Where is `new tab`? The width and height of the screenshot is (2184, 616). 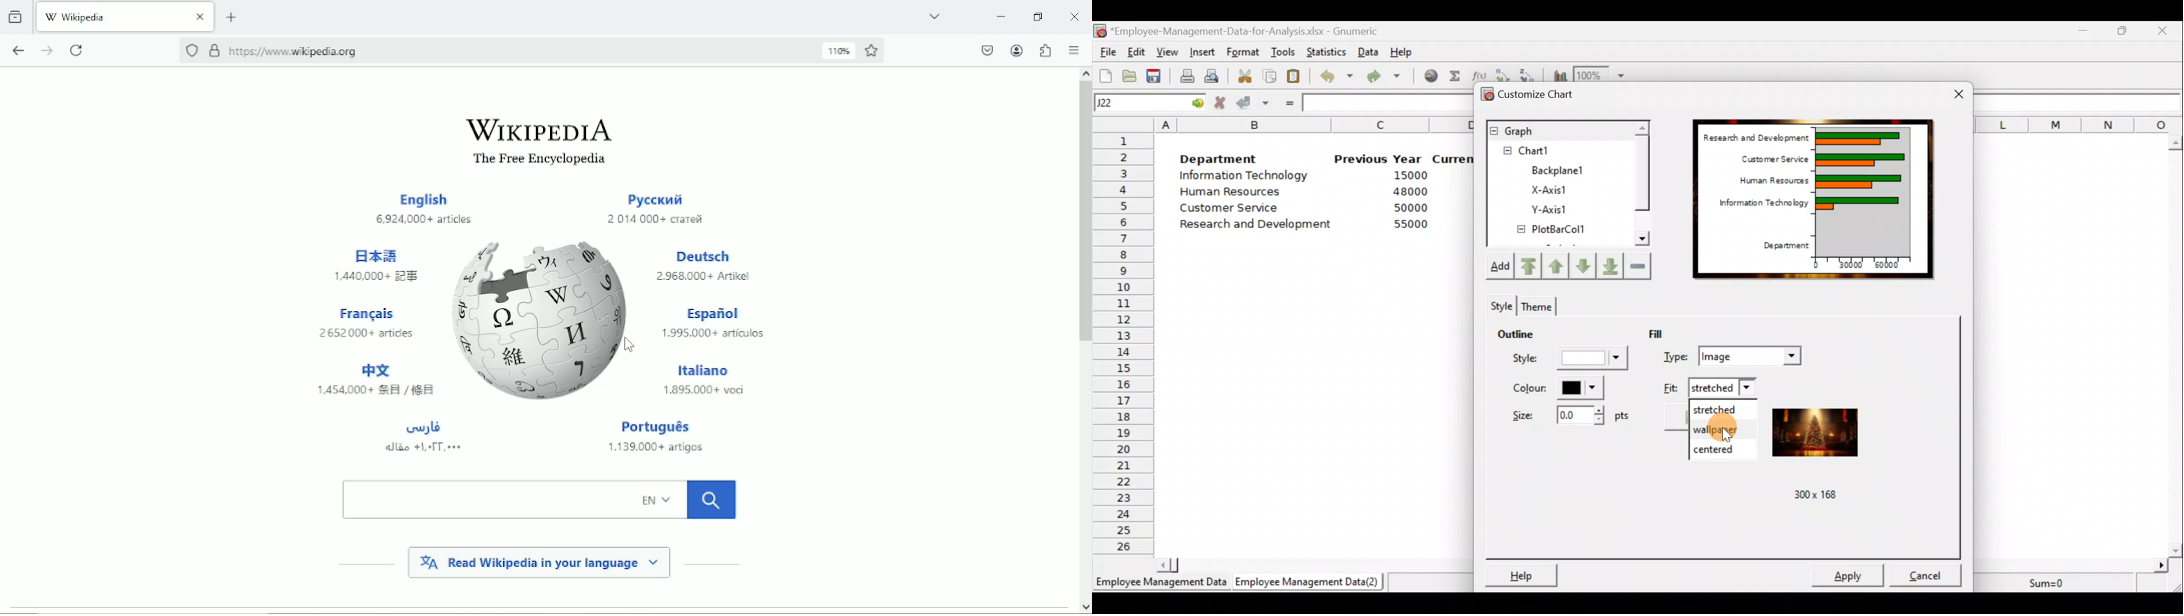
new tab is located at coordinates (232, 17).